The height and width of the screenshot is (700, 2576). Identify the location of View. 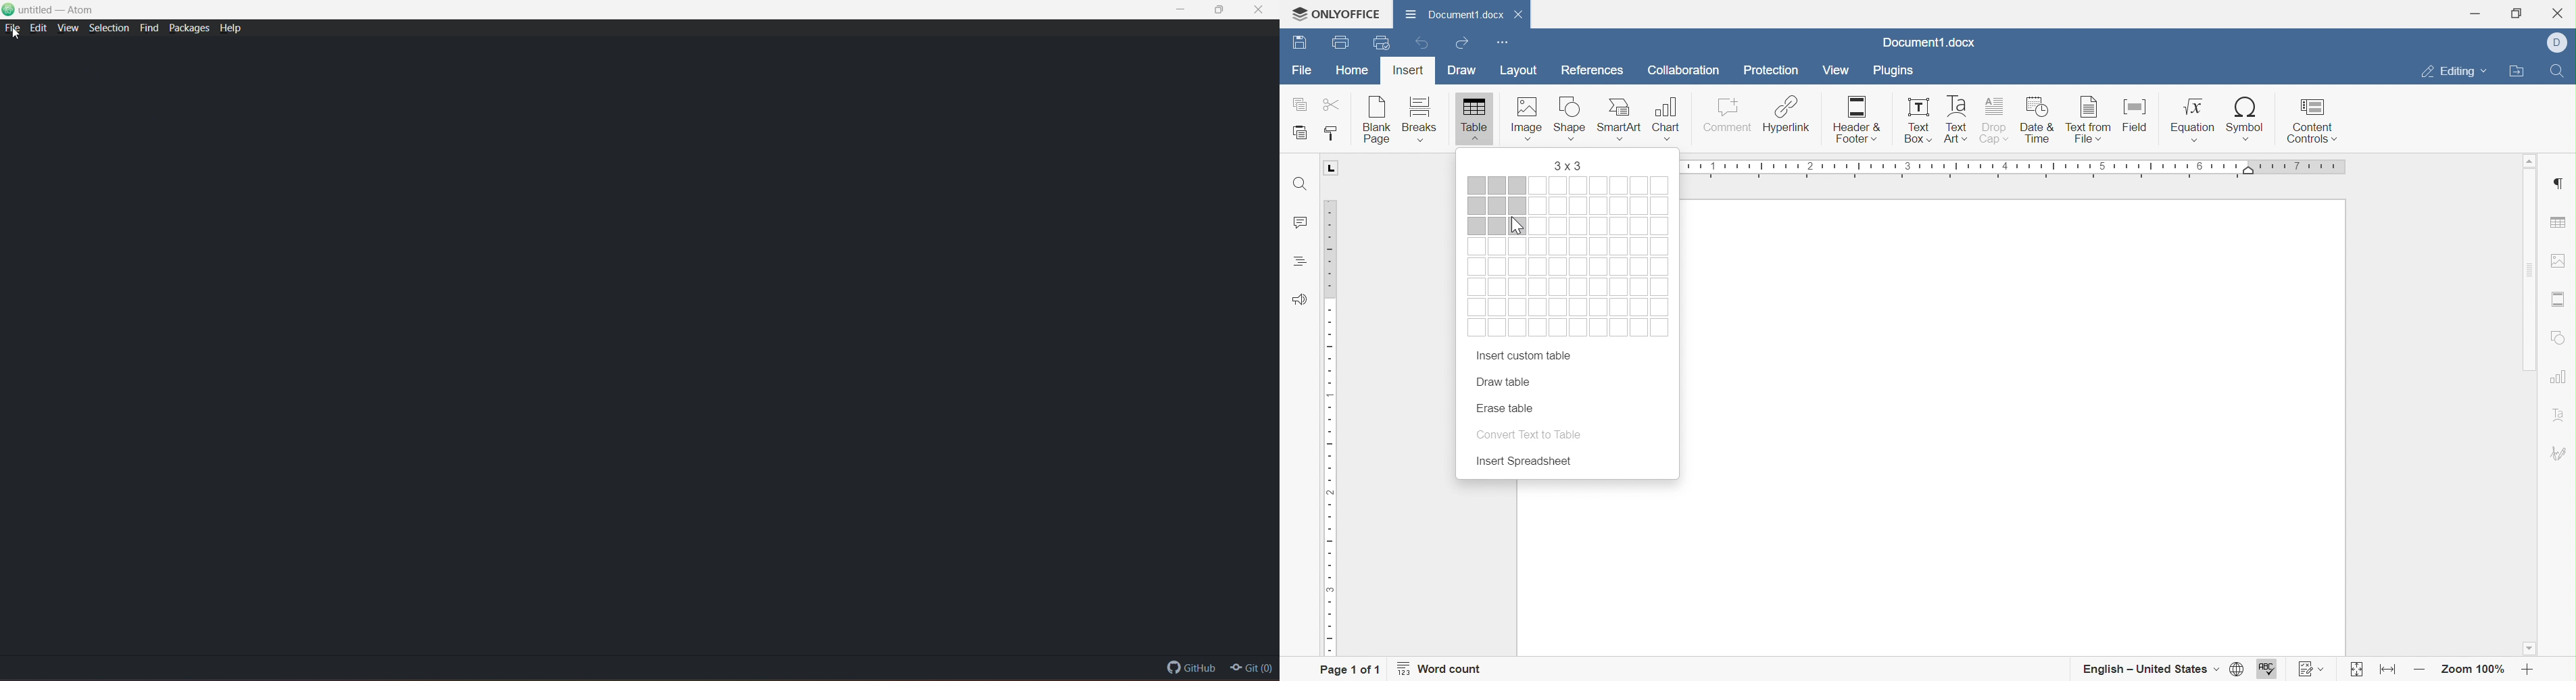
(68, 28).